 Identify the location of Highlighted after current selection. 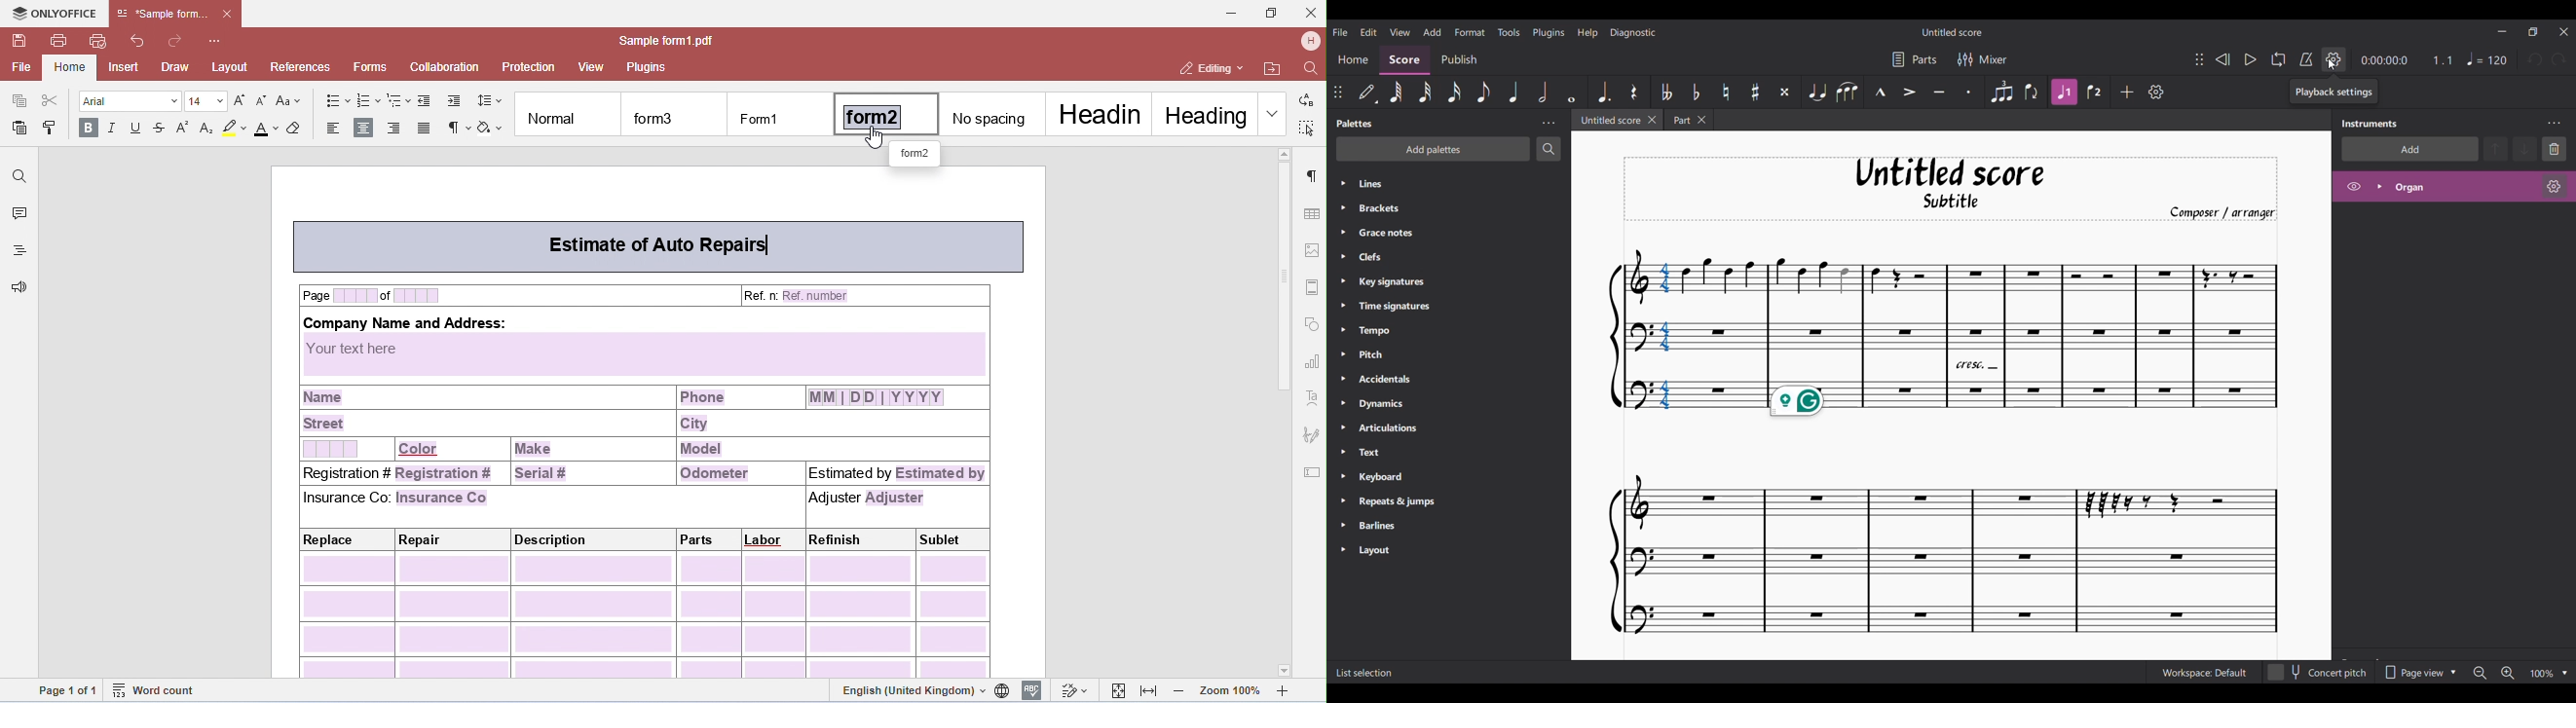
(2065, 92).